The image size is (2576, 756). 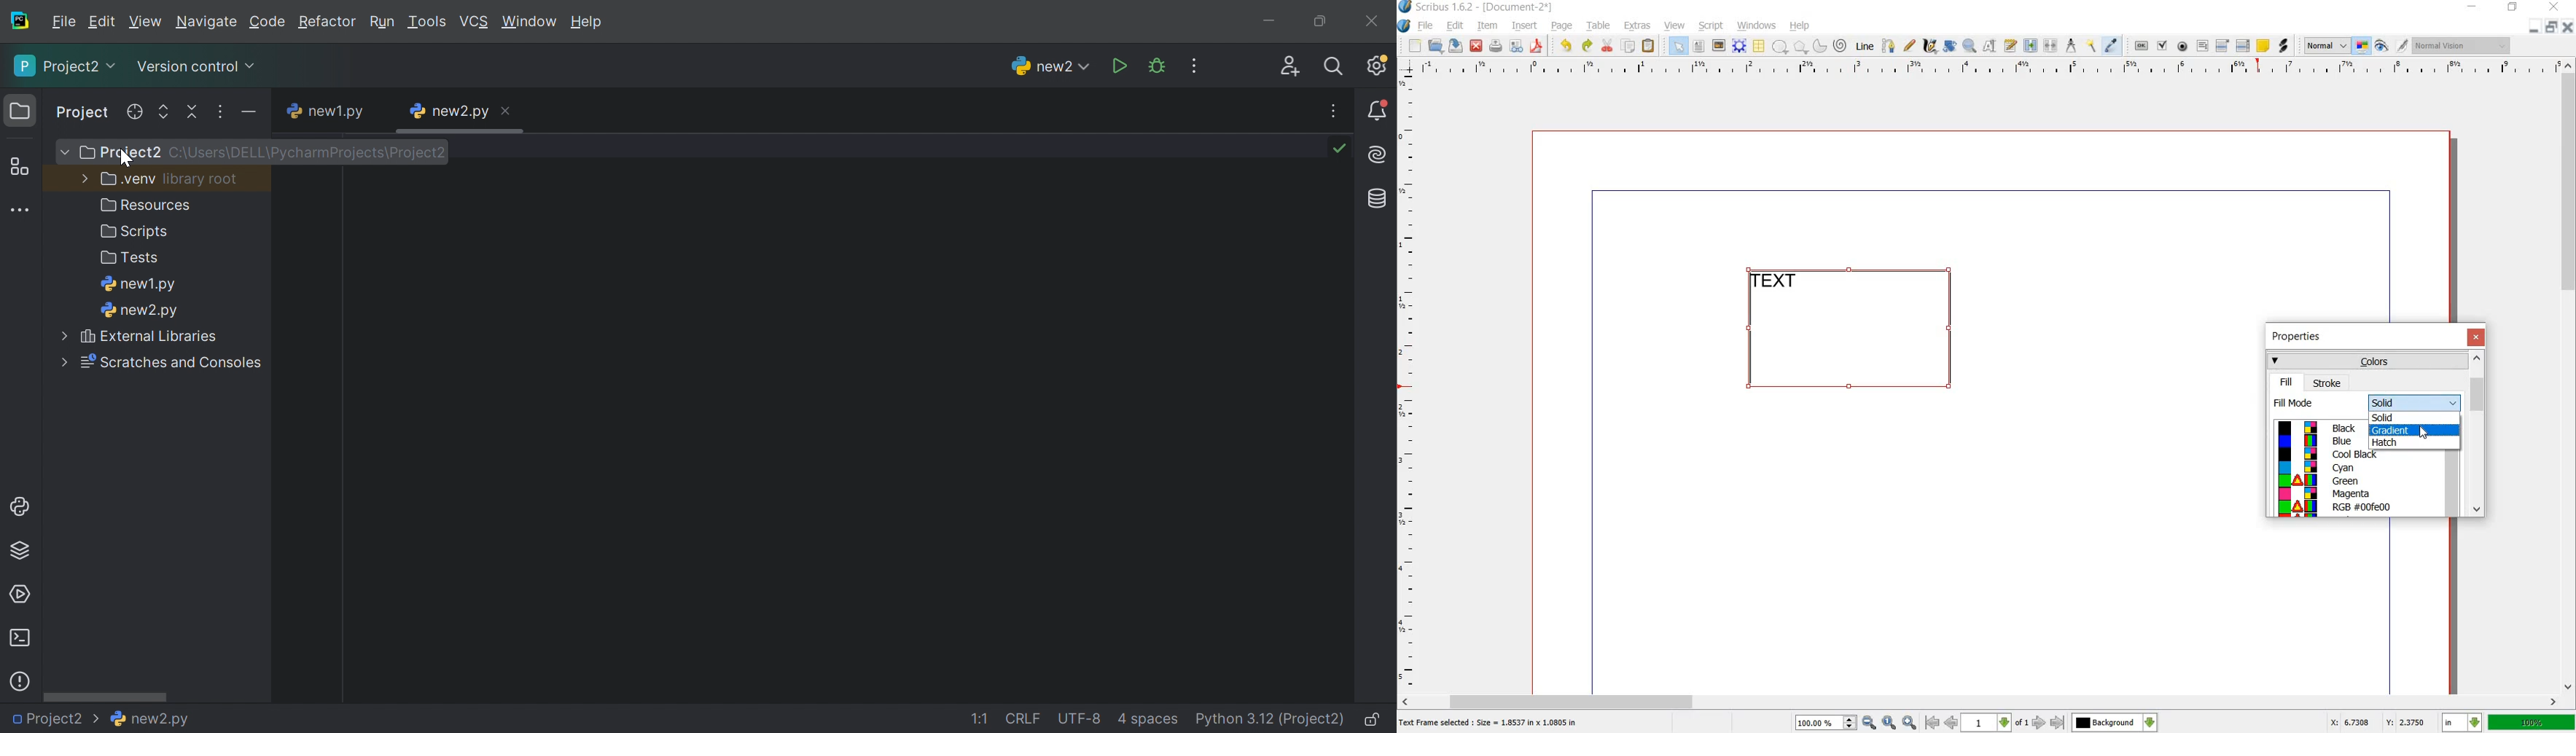 What do you see at coordinates (1819, 722) in the screenshot?
I see `100%` at bounding box center [1819, 722].